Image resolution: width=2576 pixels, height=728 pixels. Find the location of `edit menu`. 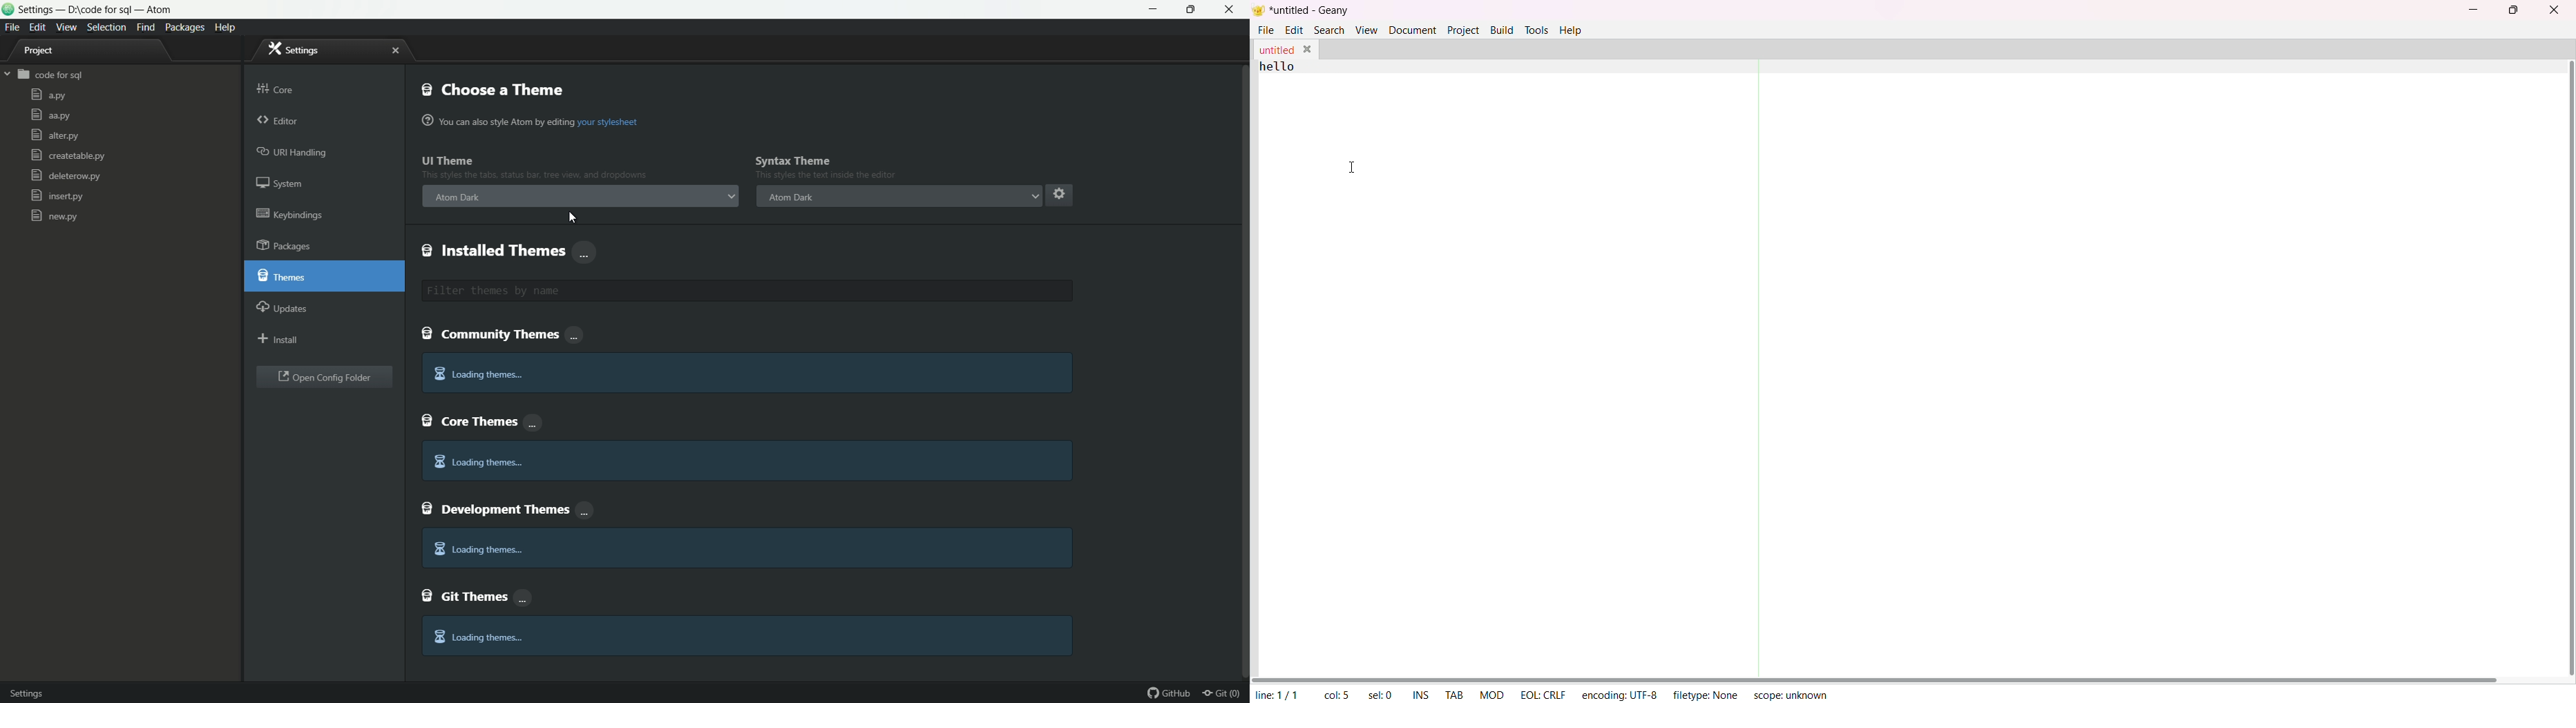

edit menu is located at coordinates (38, 27).